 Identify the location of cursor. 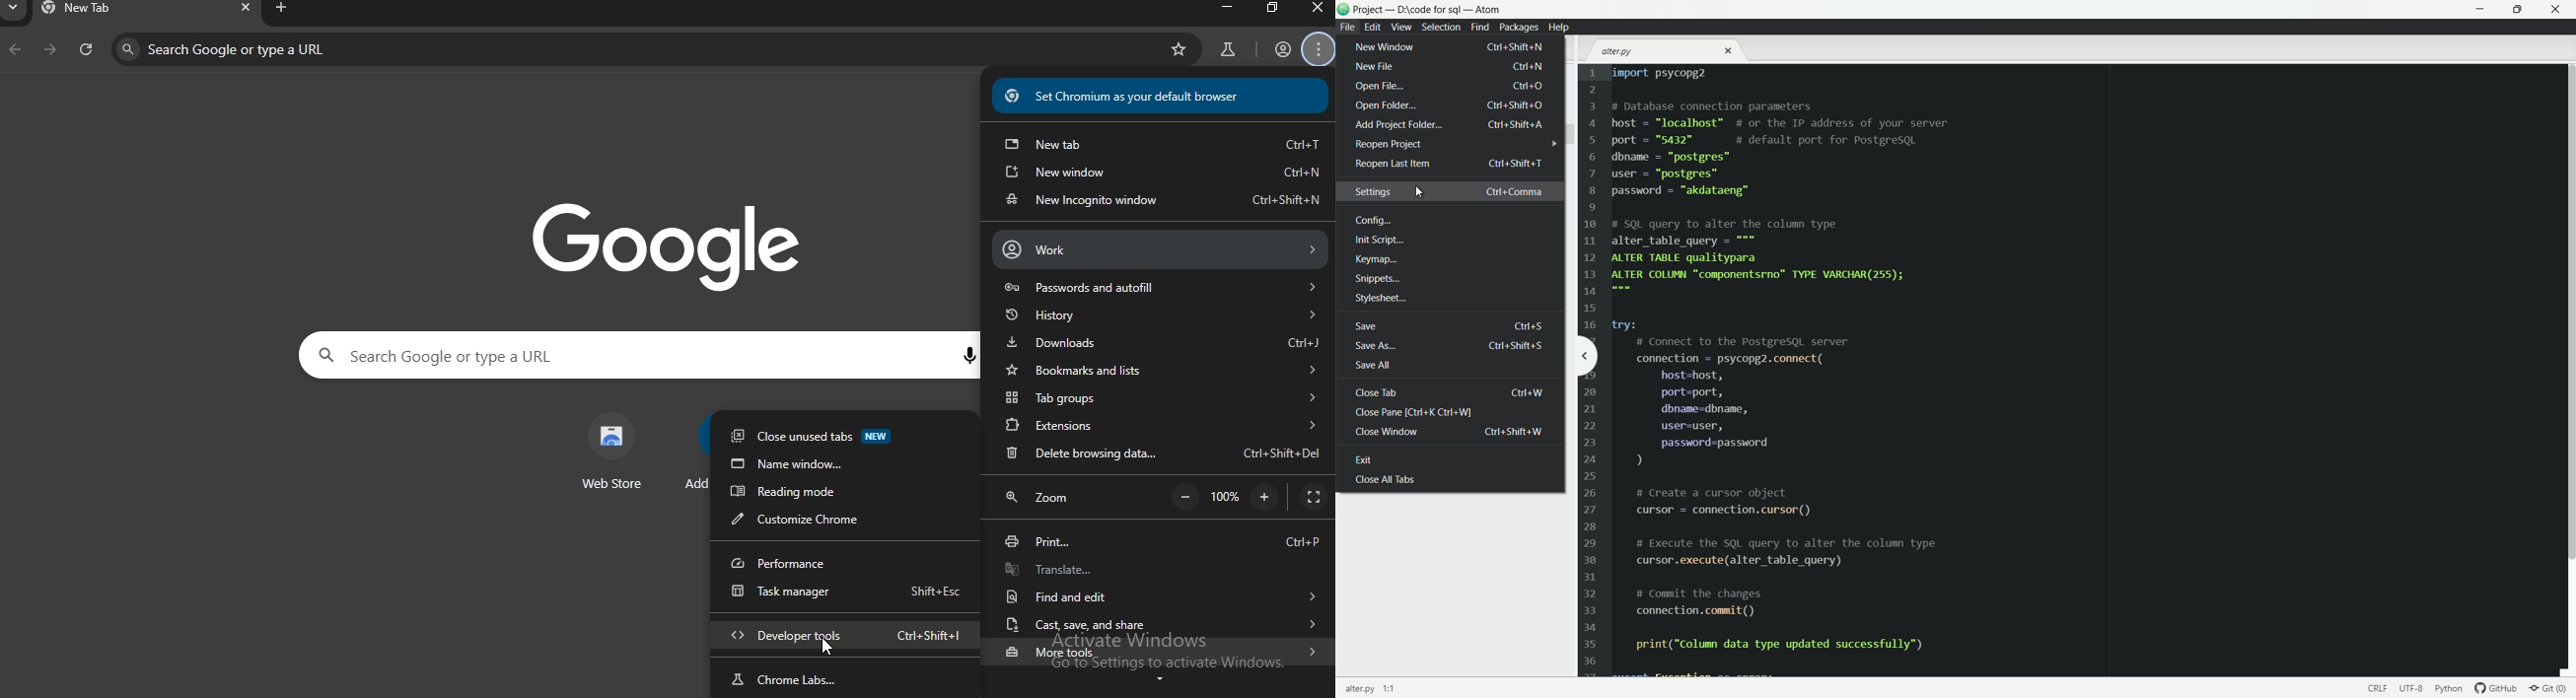
(1421, 195).